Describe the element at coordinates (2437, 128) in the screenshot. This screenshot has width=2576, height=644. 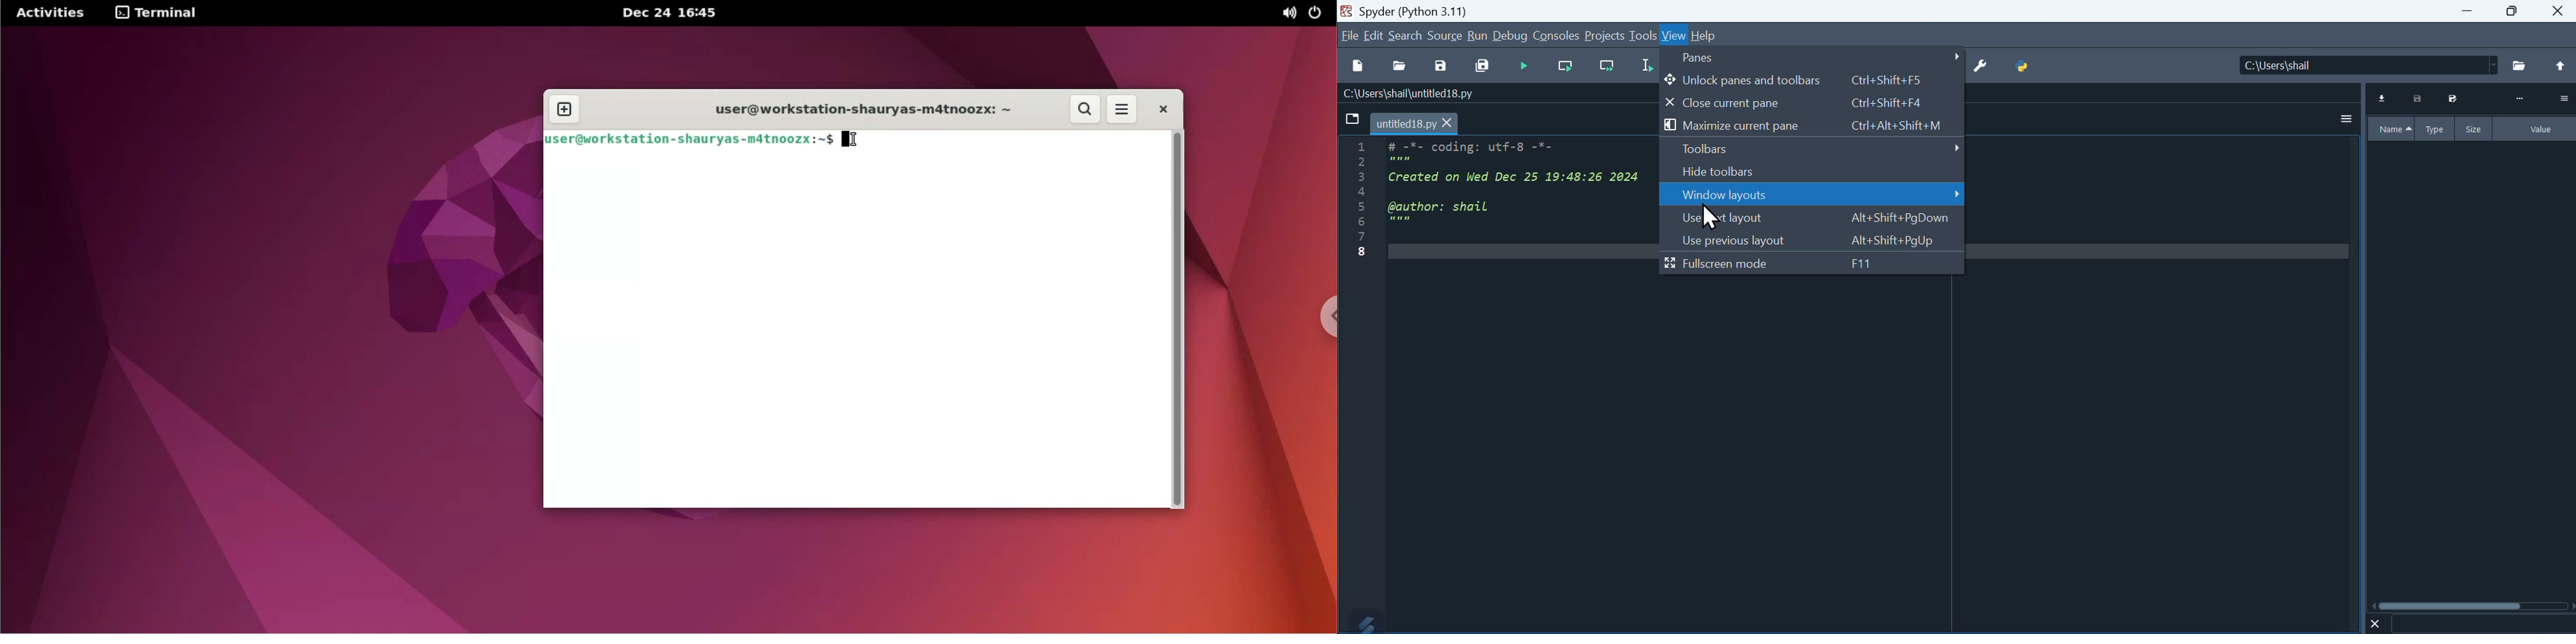
I see `Type` at that location.